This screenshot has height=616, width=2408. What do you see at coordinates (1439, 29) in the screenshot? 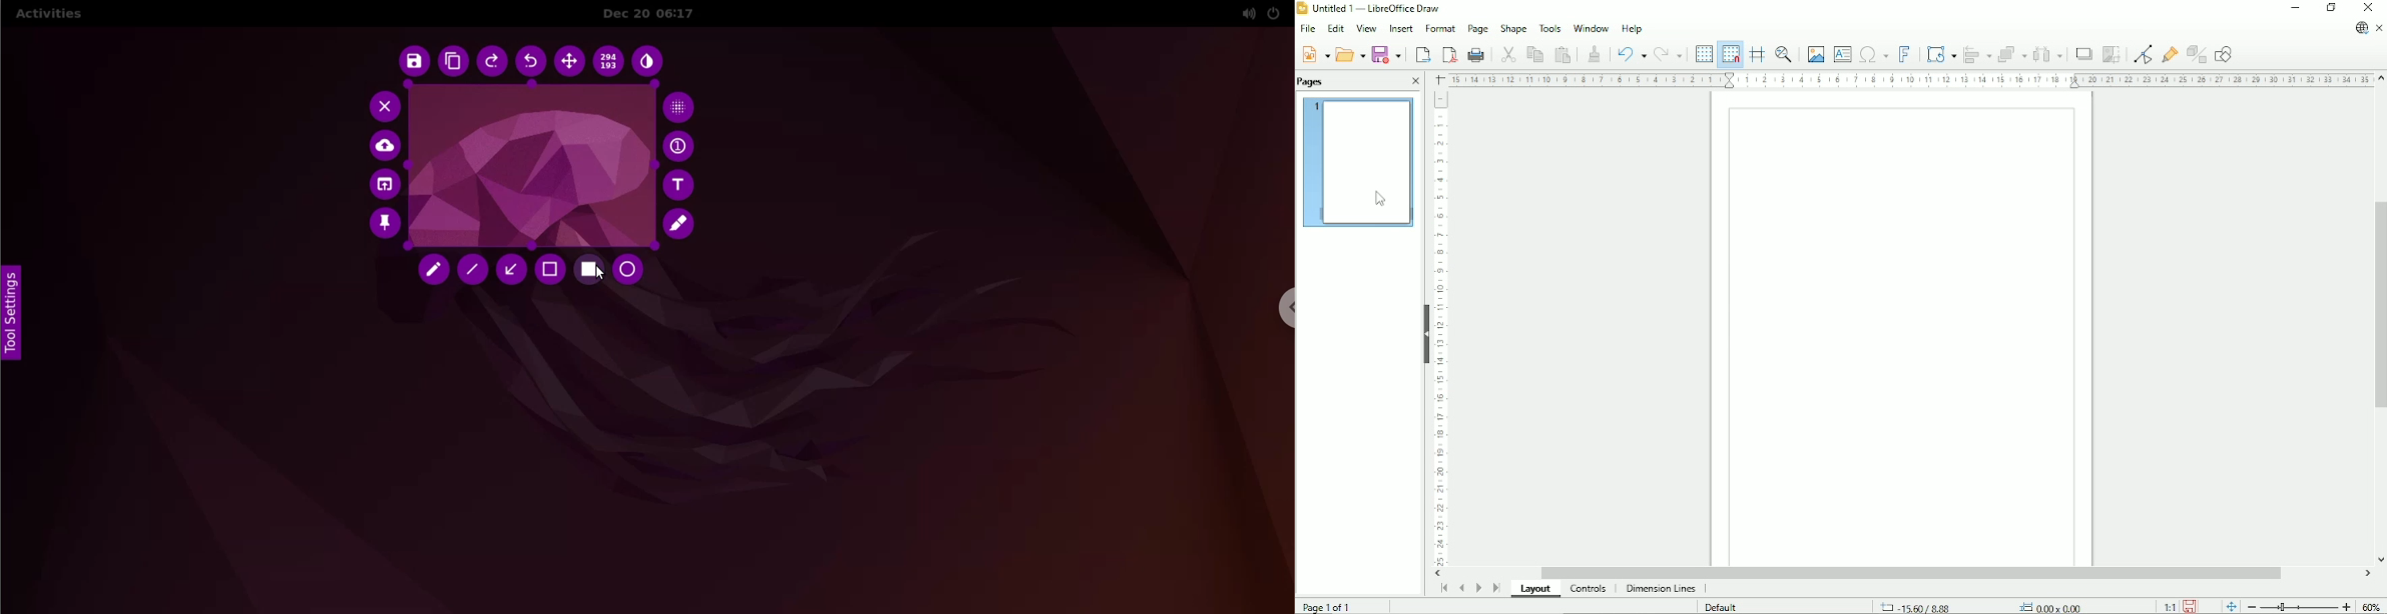
I see `Format` at bounding box center [1439, 29].